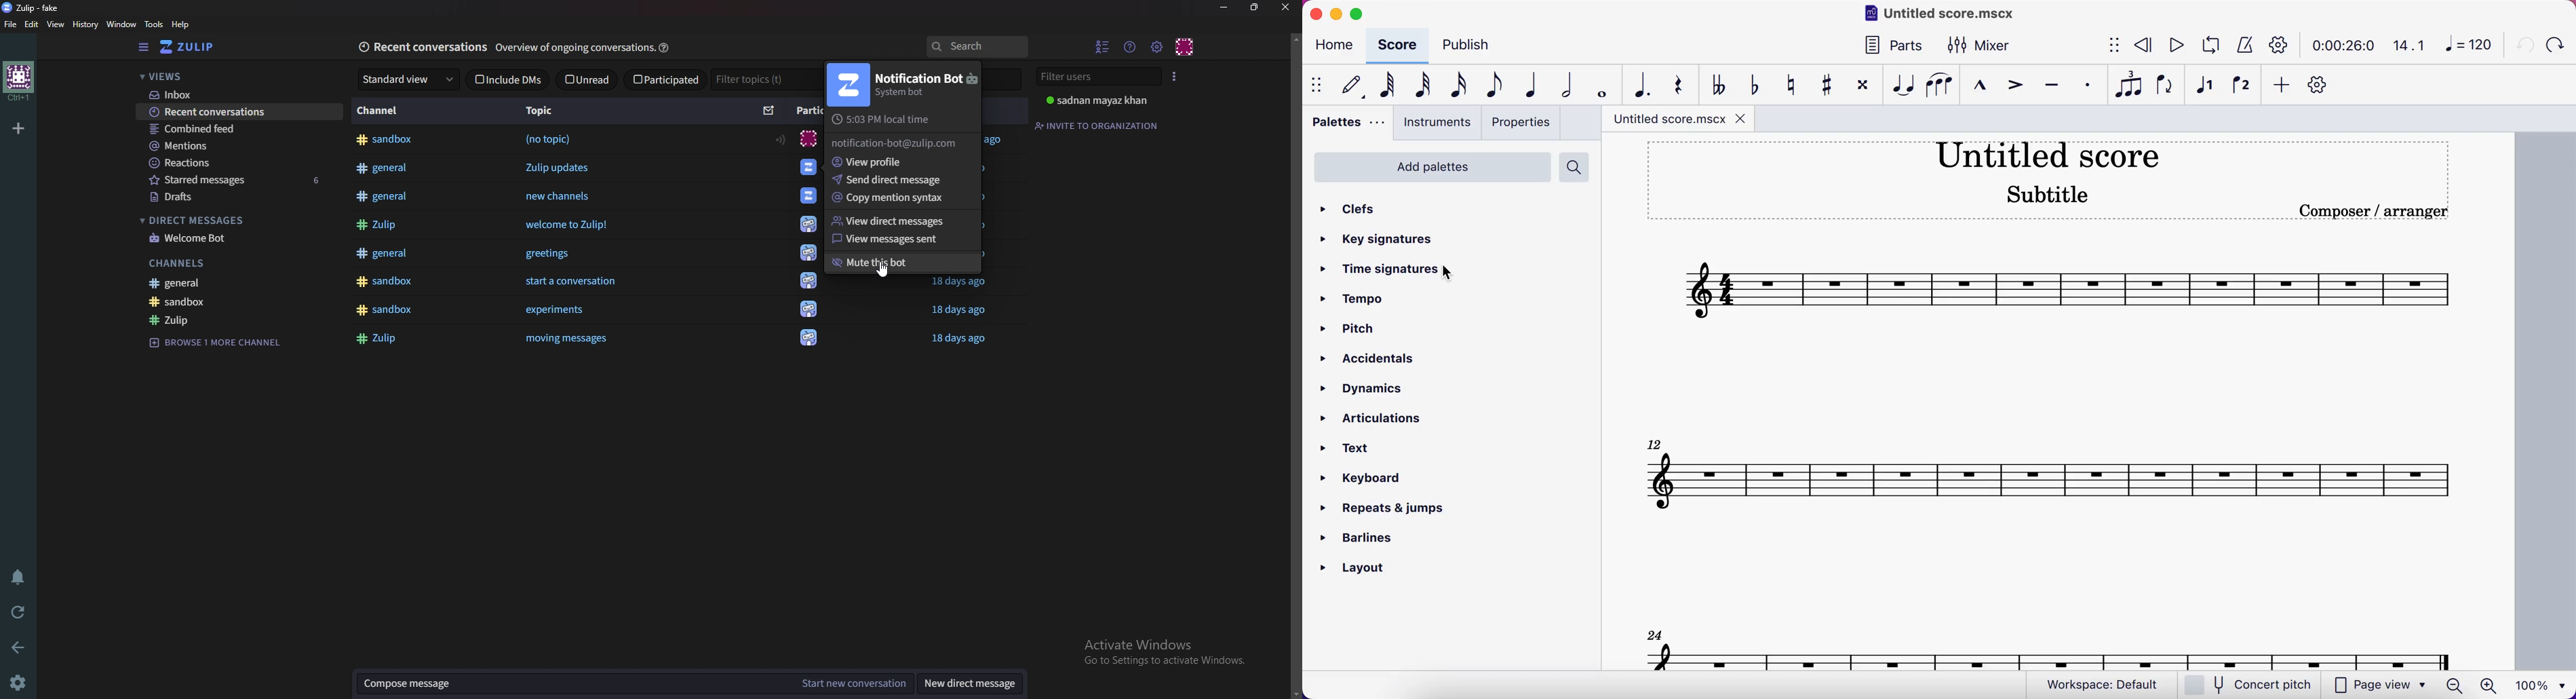  Describe the element at coordinates (21, 681) in the screenshot. I see `settings` at that location.